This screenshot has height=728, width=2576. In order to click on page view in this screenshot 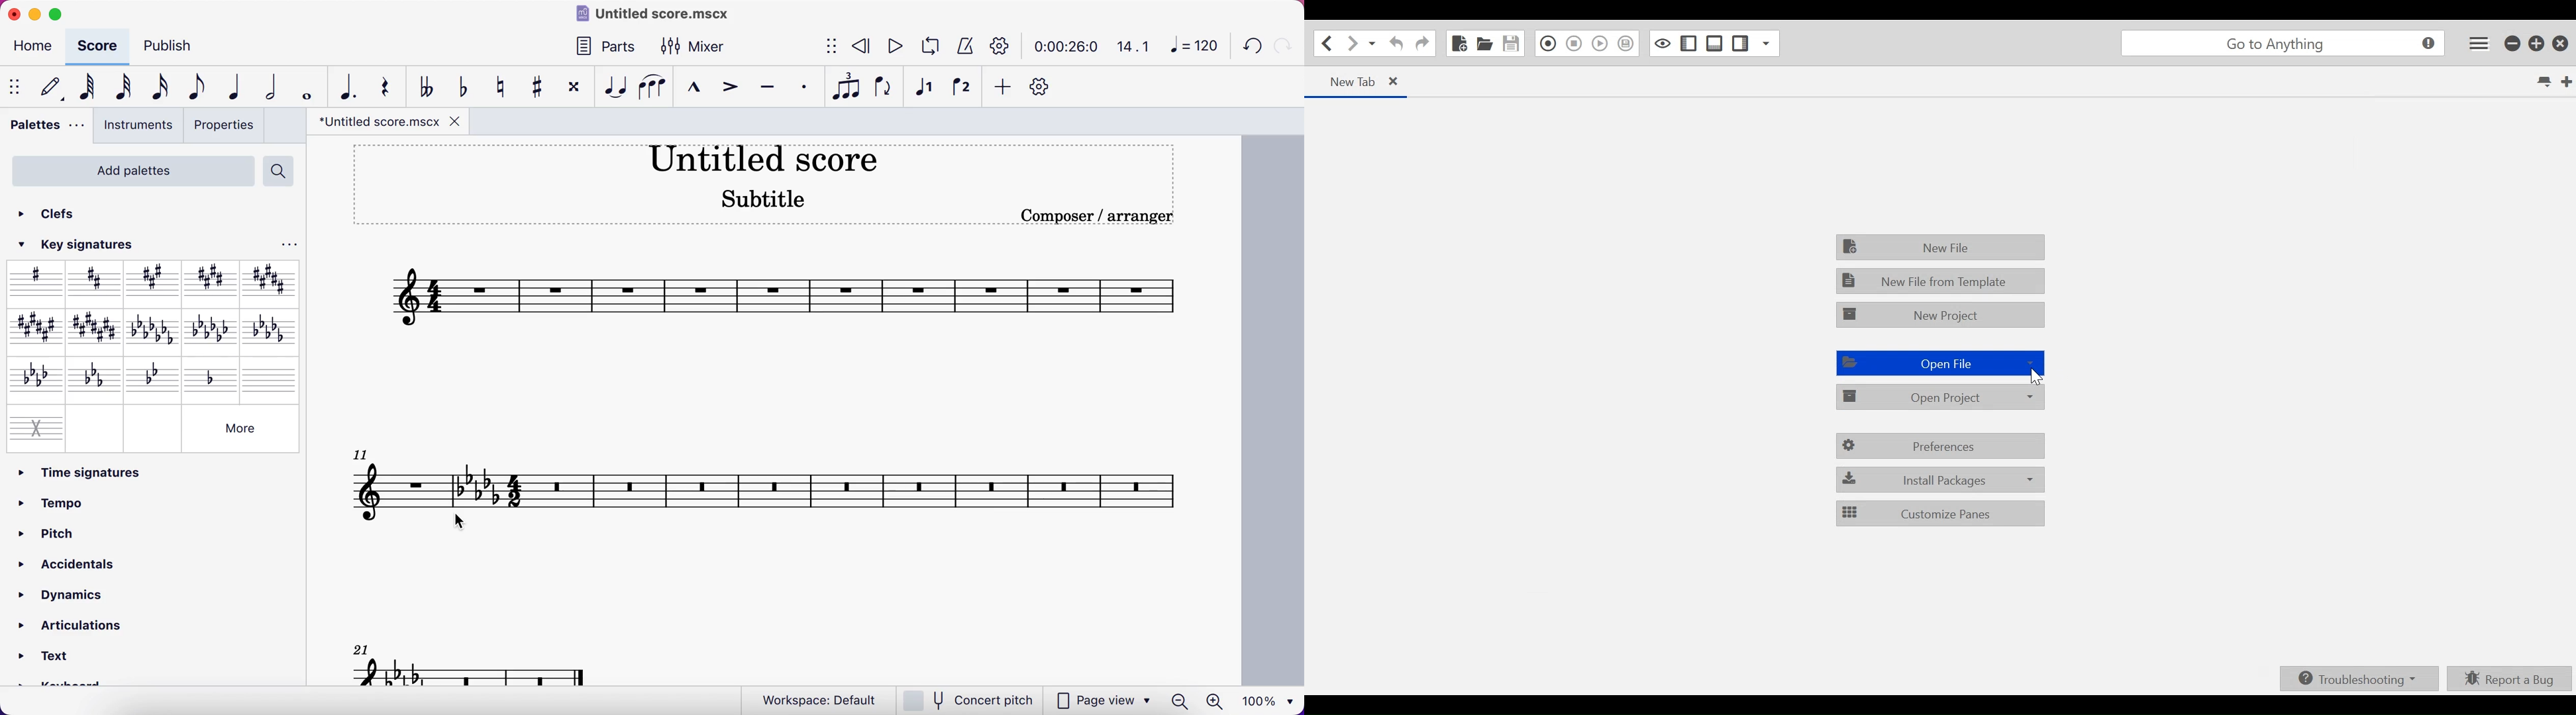, I will do `click(1102, 700)`.